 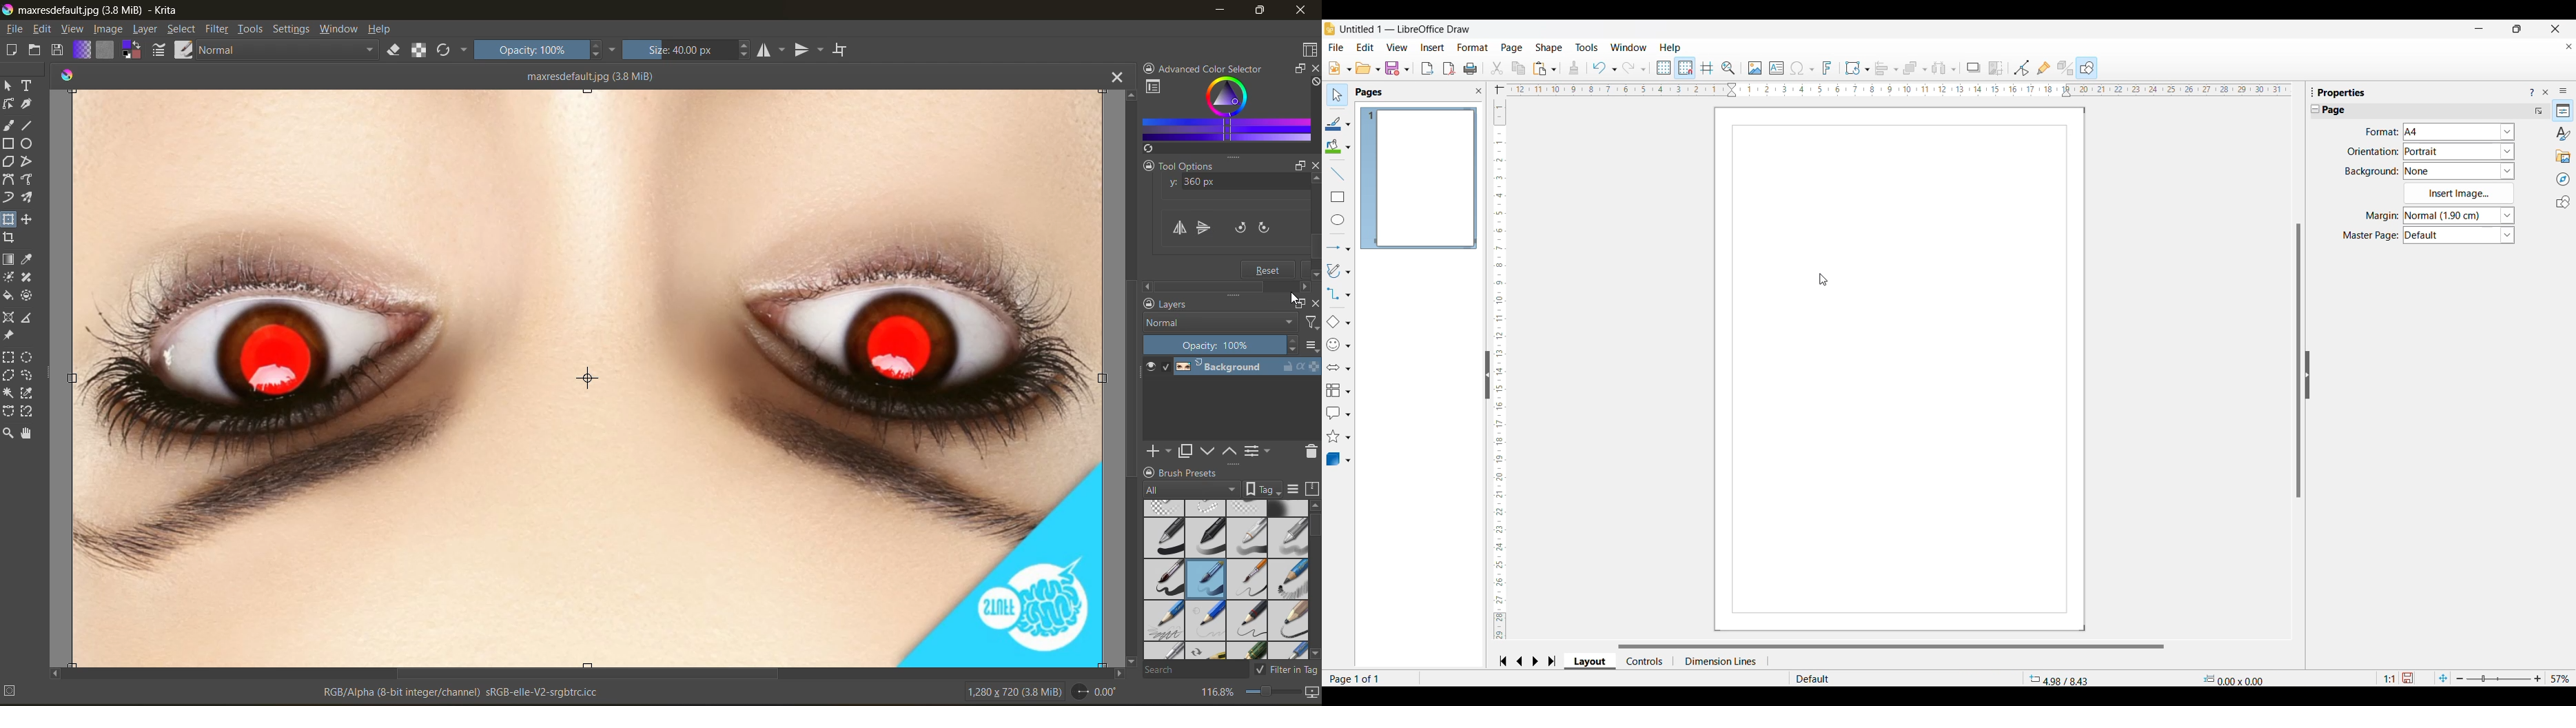 I want to click on Default, so click(x=2461, y=235).